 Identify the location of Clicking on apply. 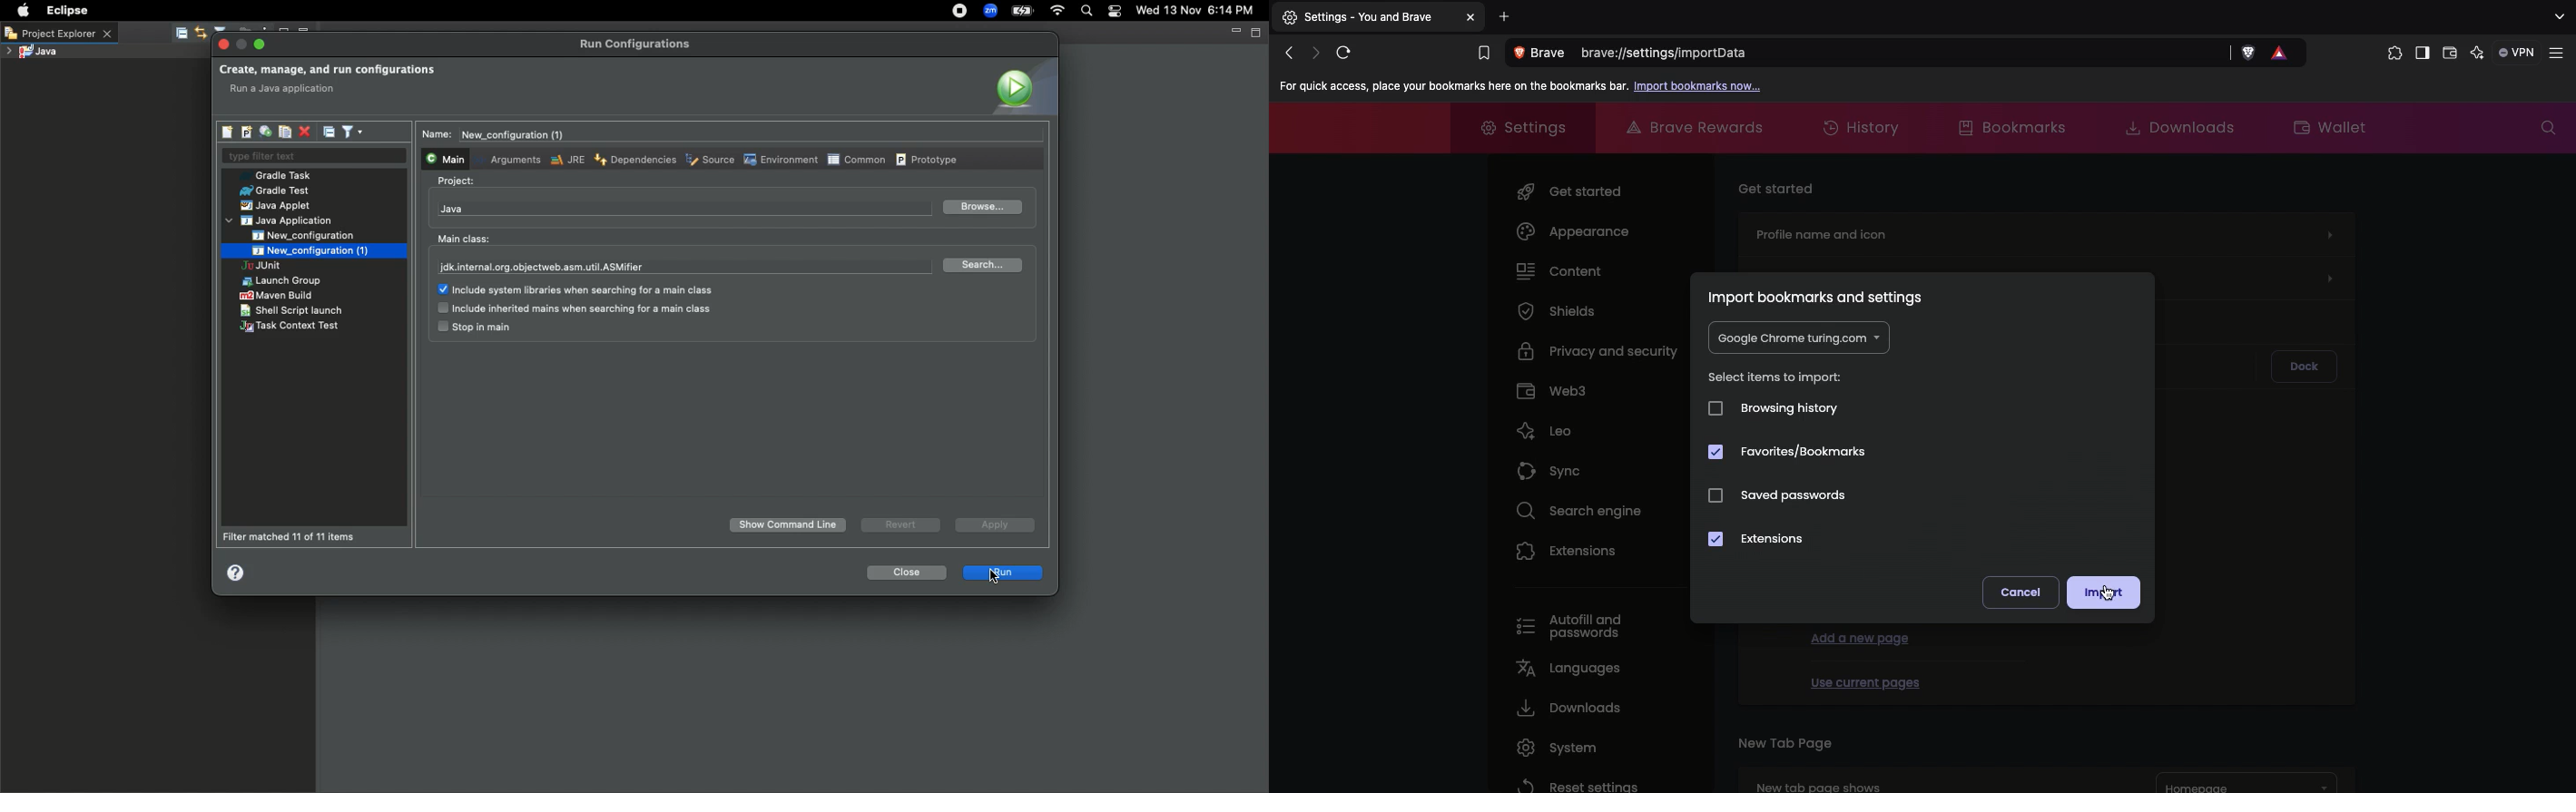
(993, 527).